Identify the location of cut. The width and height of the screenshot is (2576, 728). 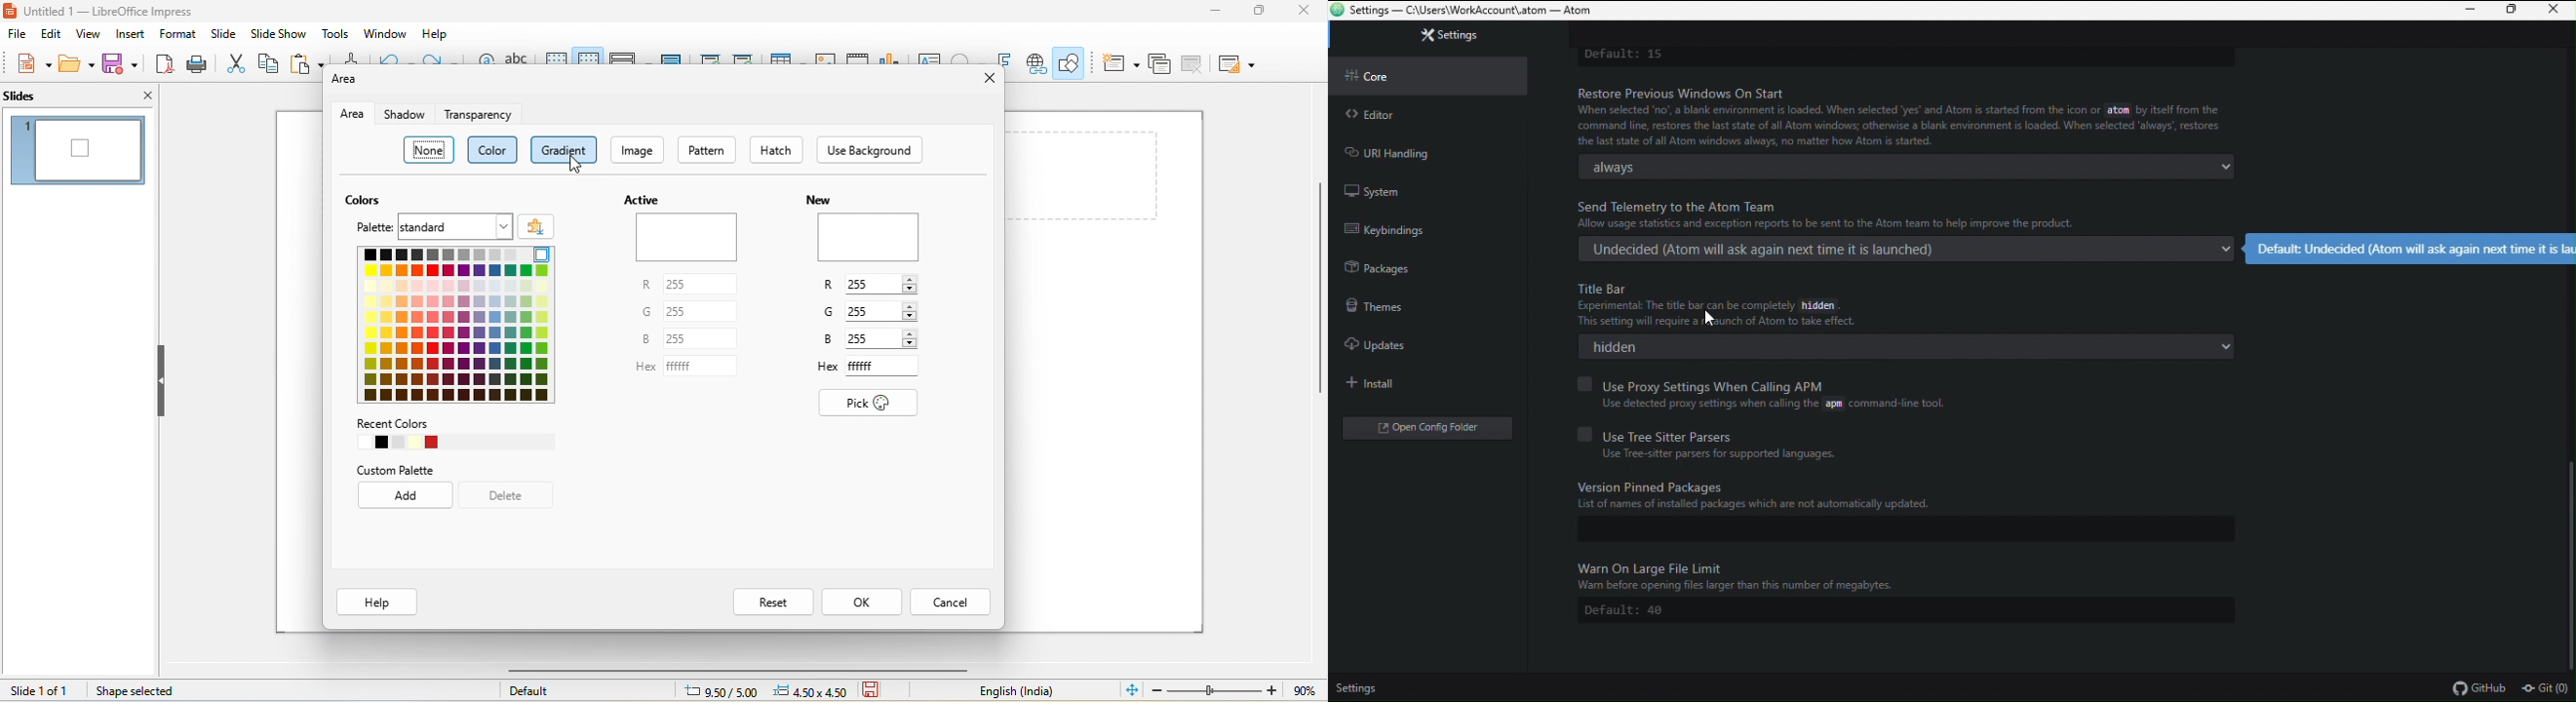
(235, 62).